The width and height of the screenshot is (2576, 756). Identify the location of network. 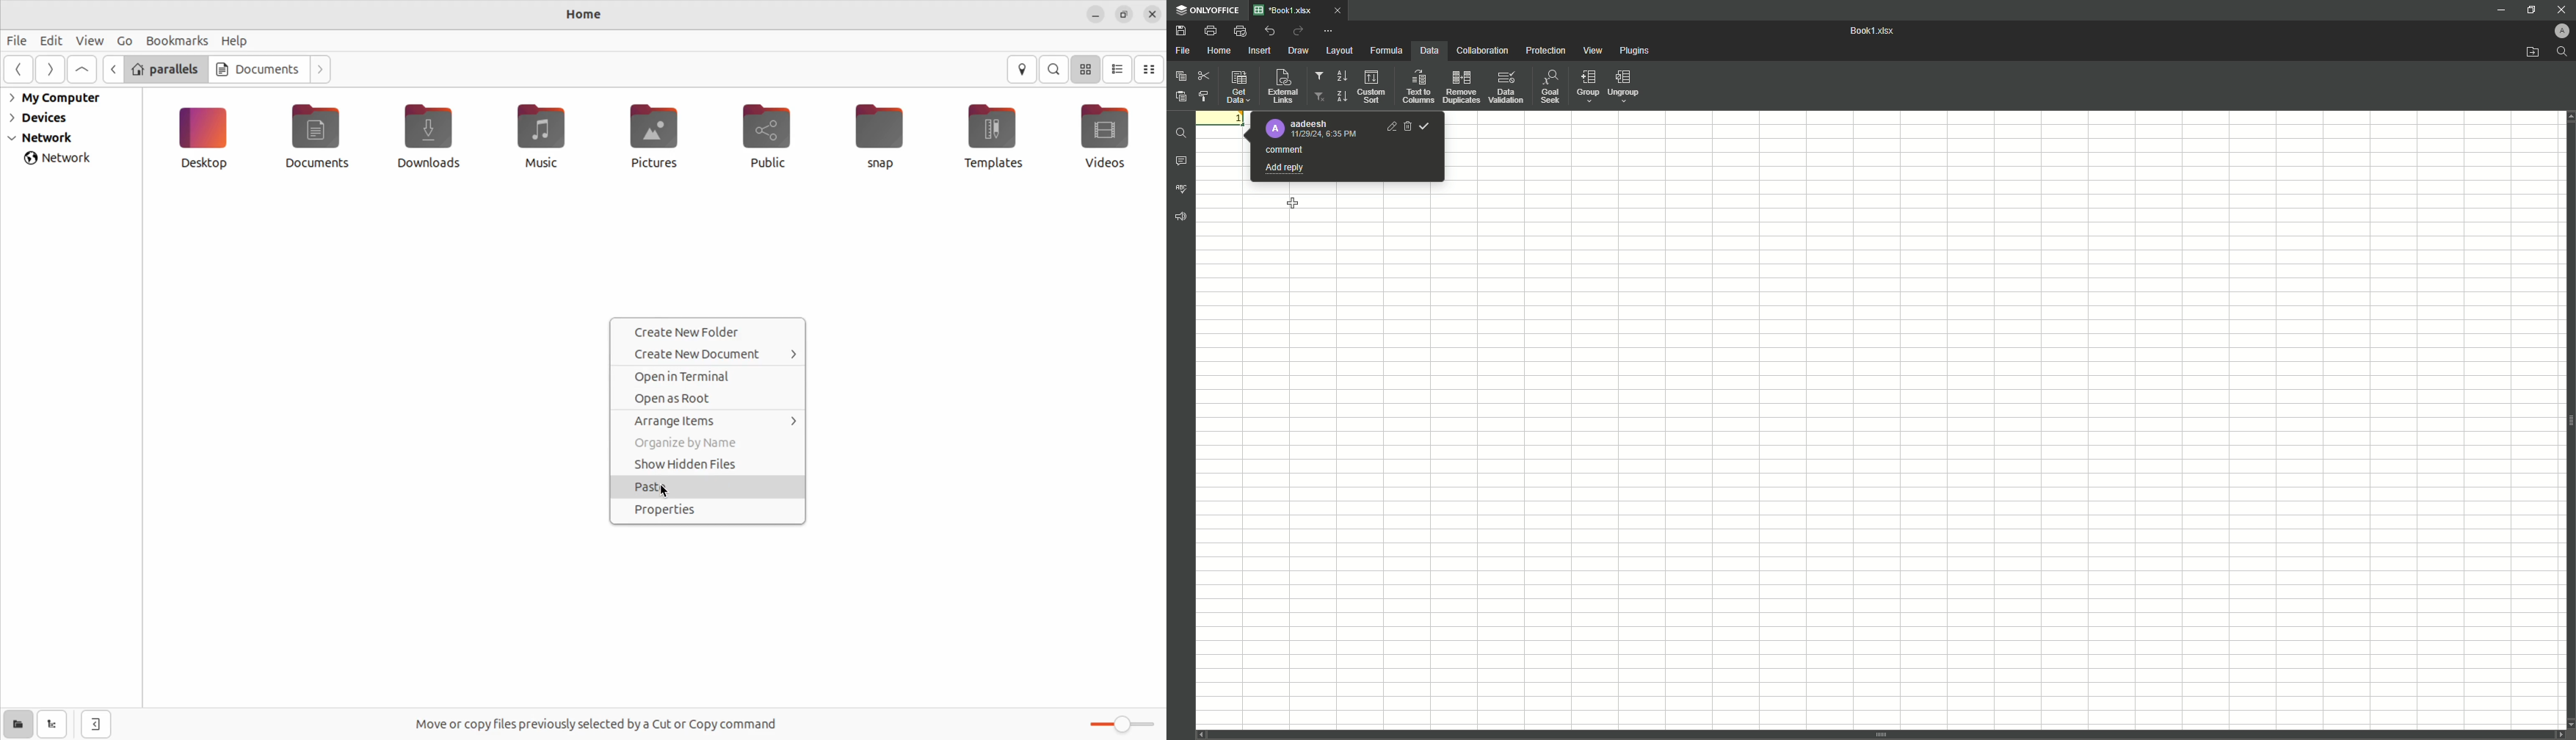
(57, 138).